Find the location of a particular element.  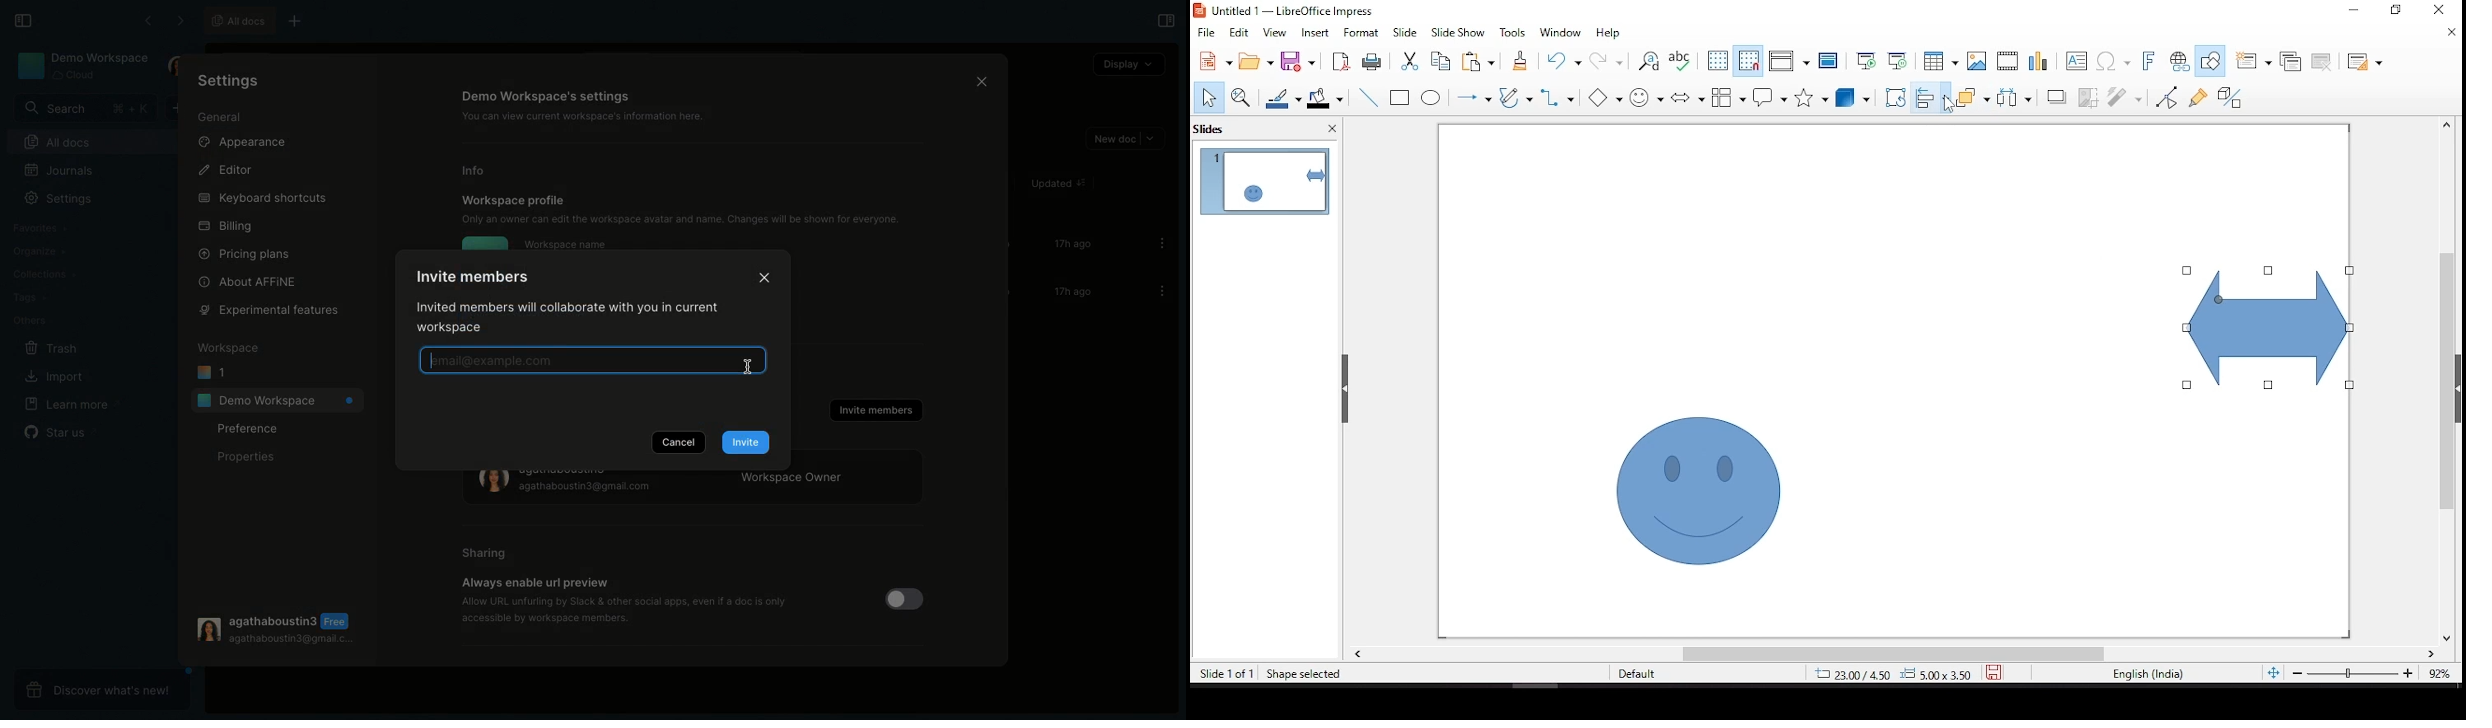

Demo workspace is located at coordinates (277, 400).